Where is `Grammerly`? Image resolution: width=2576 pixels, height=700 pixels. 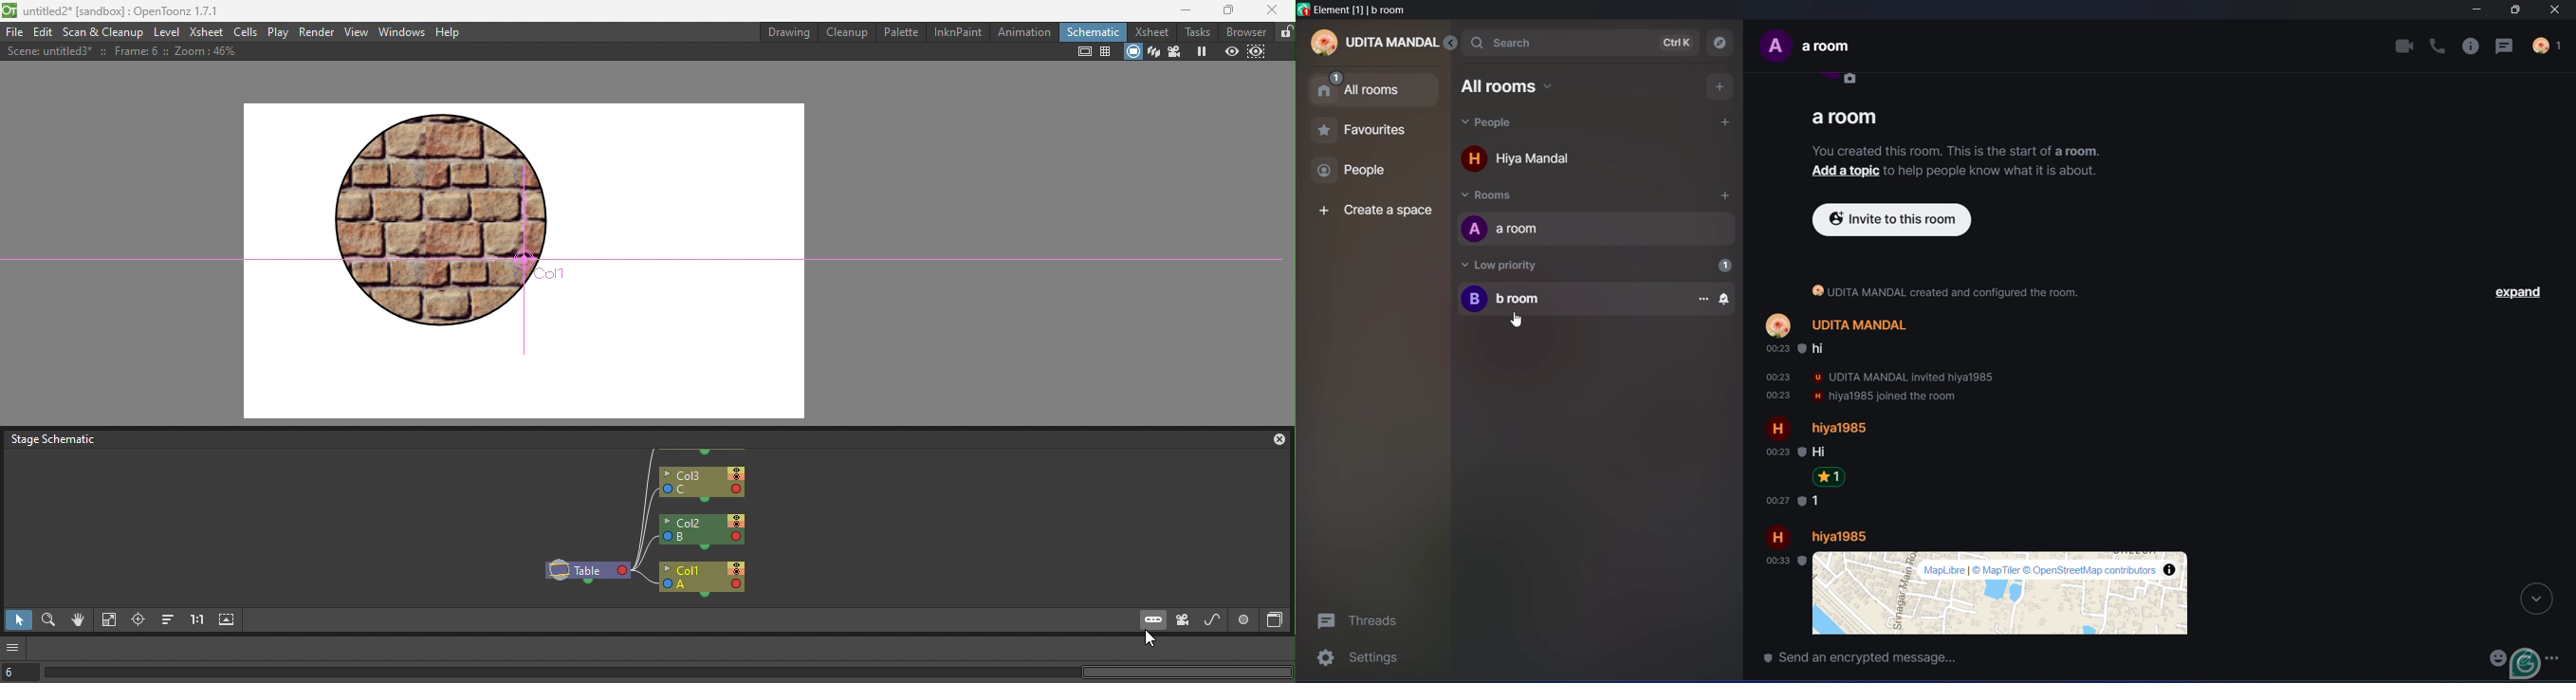 Grammerly is located at coordinates (2527, 663).